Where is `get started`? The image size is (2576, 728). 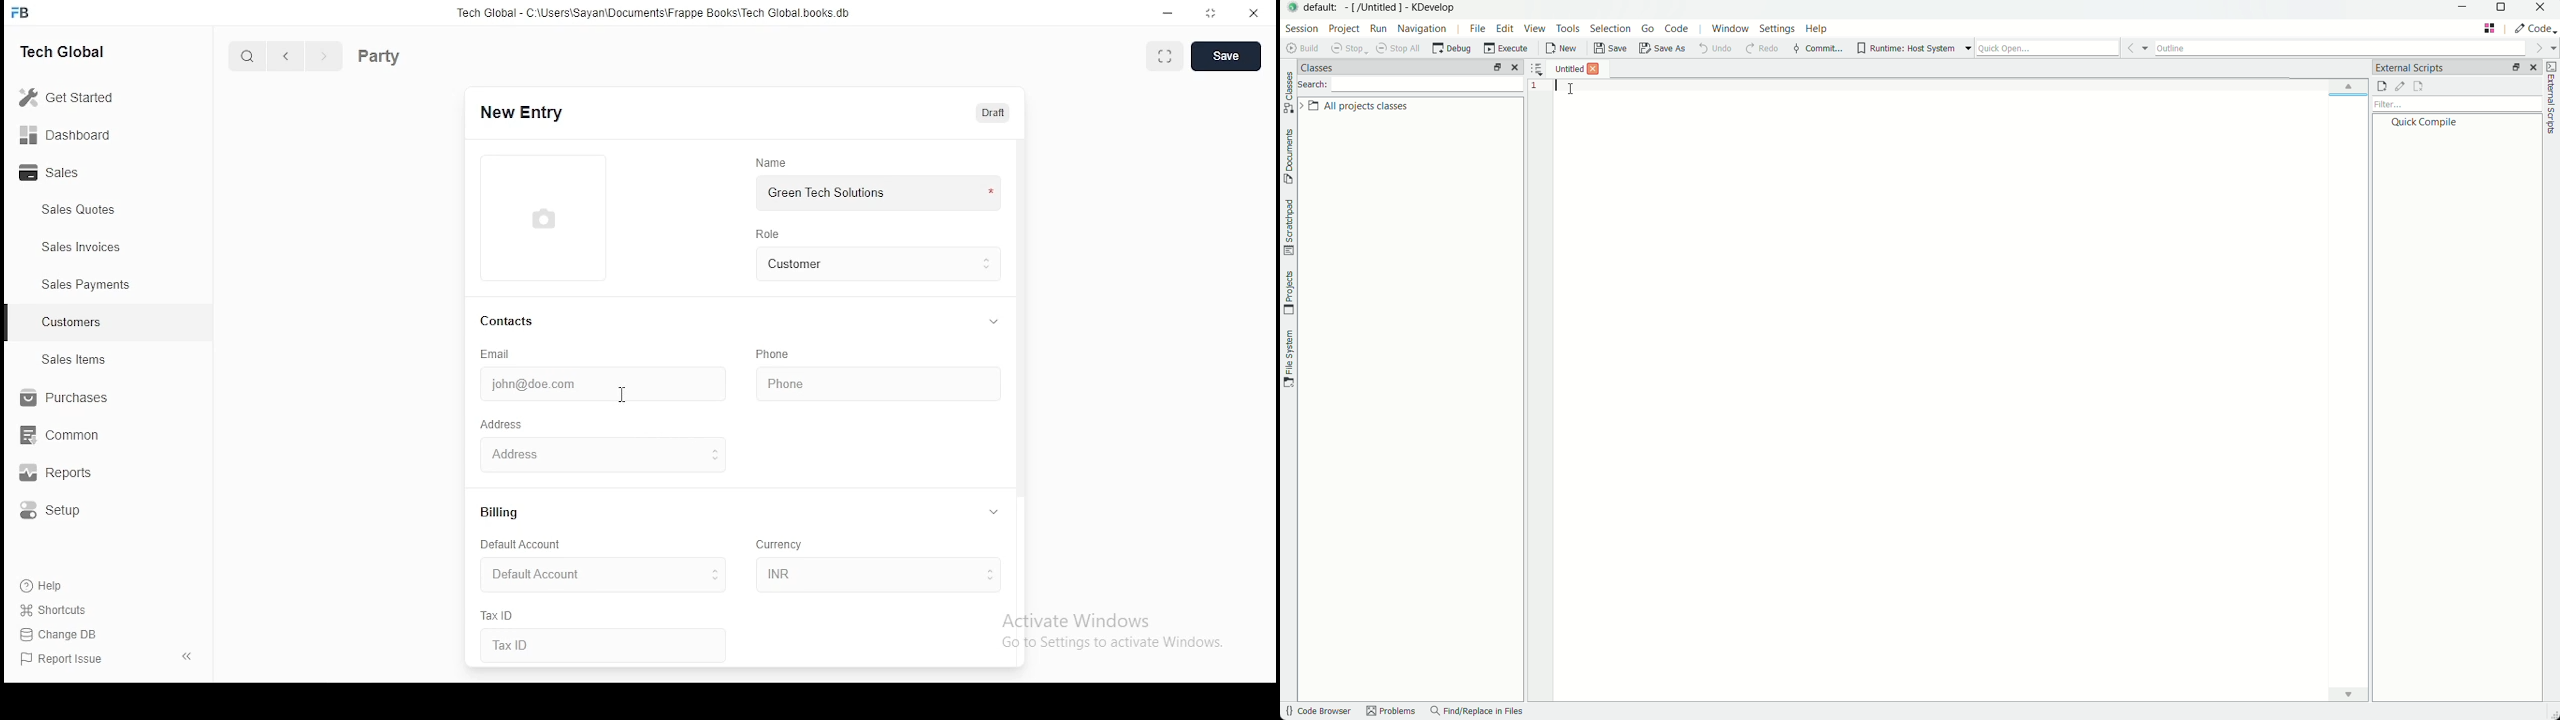
get started is located at coordinates (69, 97).